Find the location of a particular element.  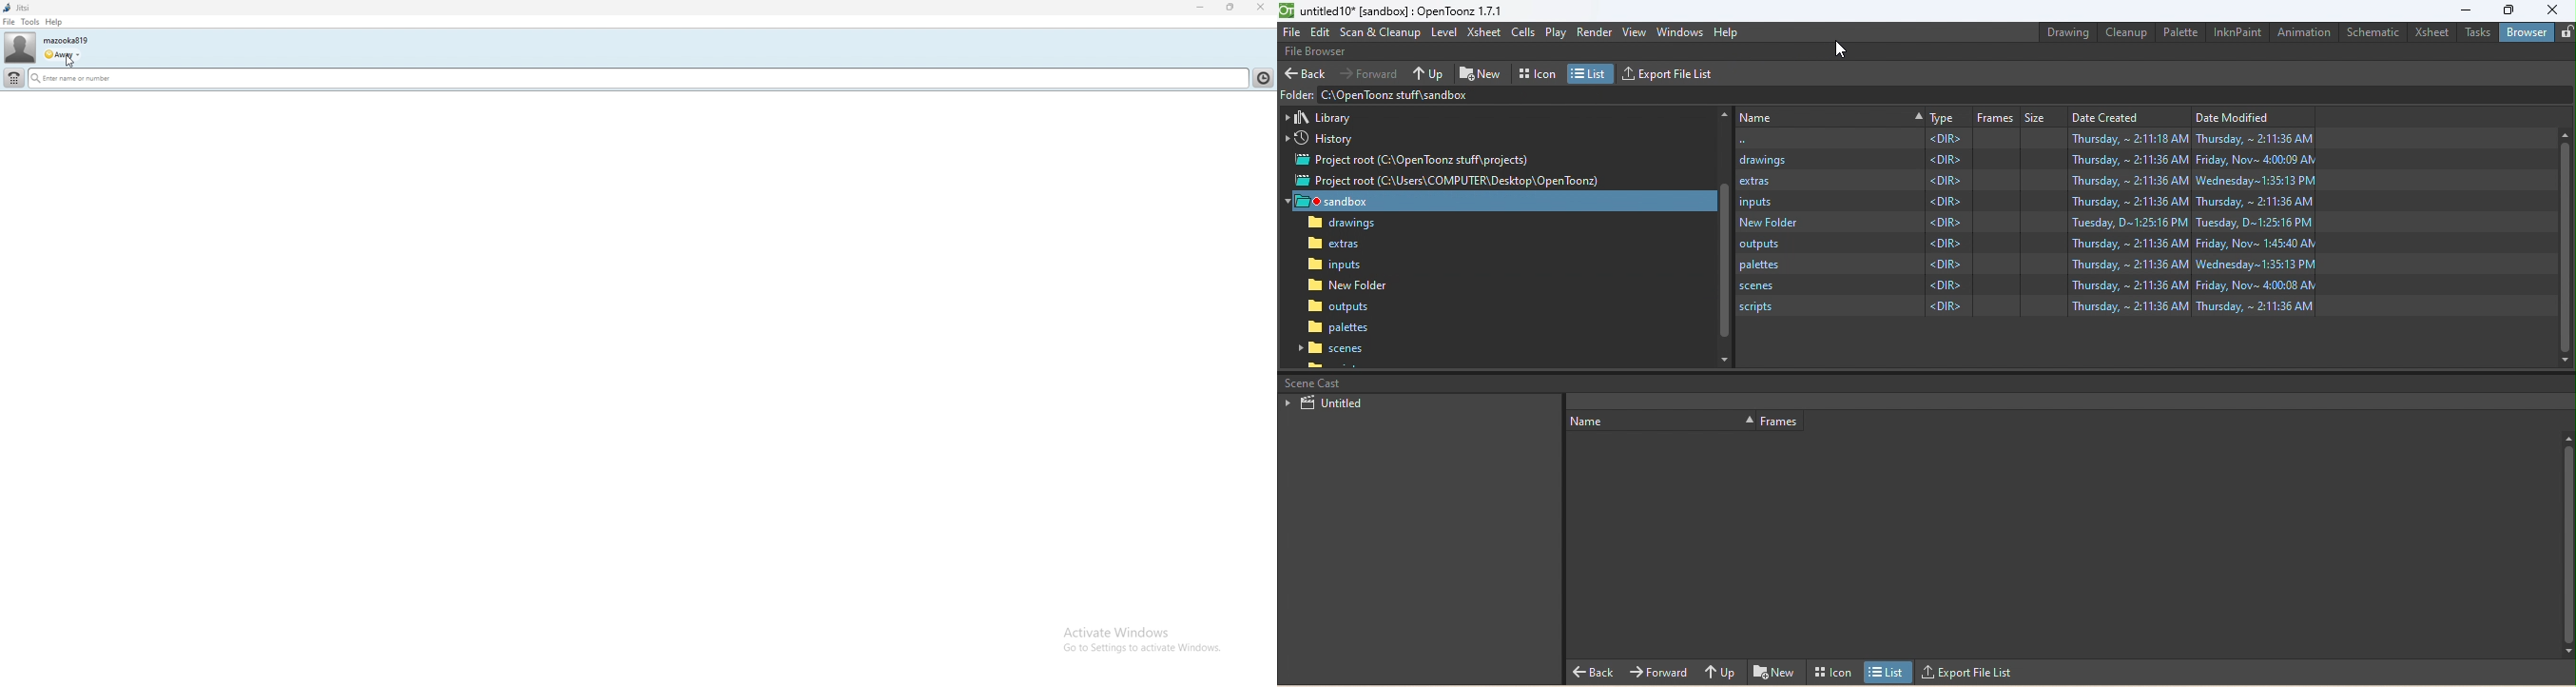

Back is located at coordinates (1307, 75).